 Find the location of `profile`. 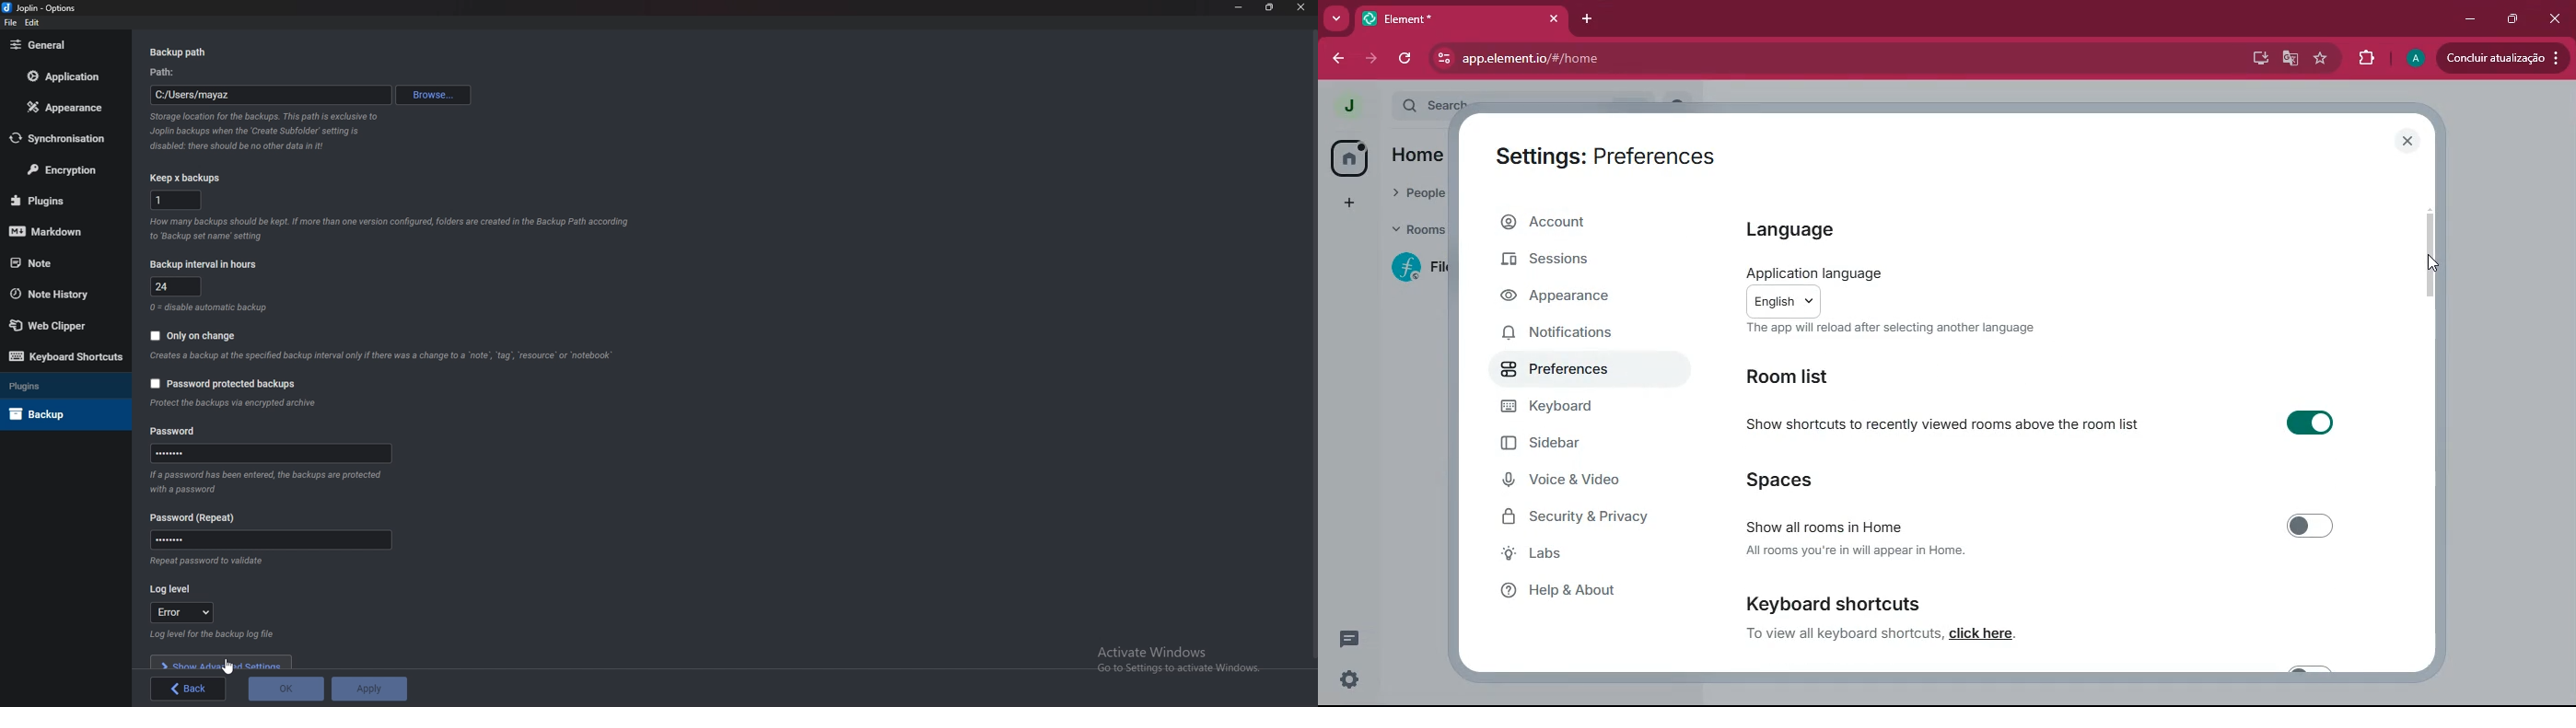

profile is located at coordinates (1346, 104).